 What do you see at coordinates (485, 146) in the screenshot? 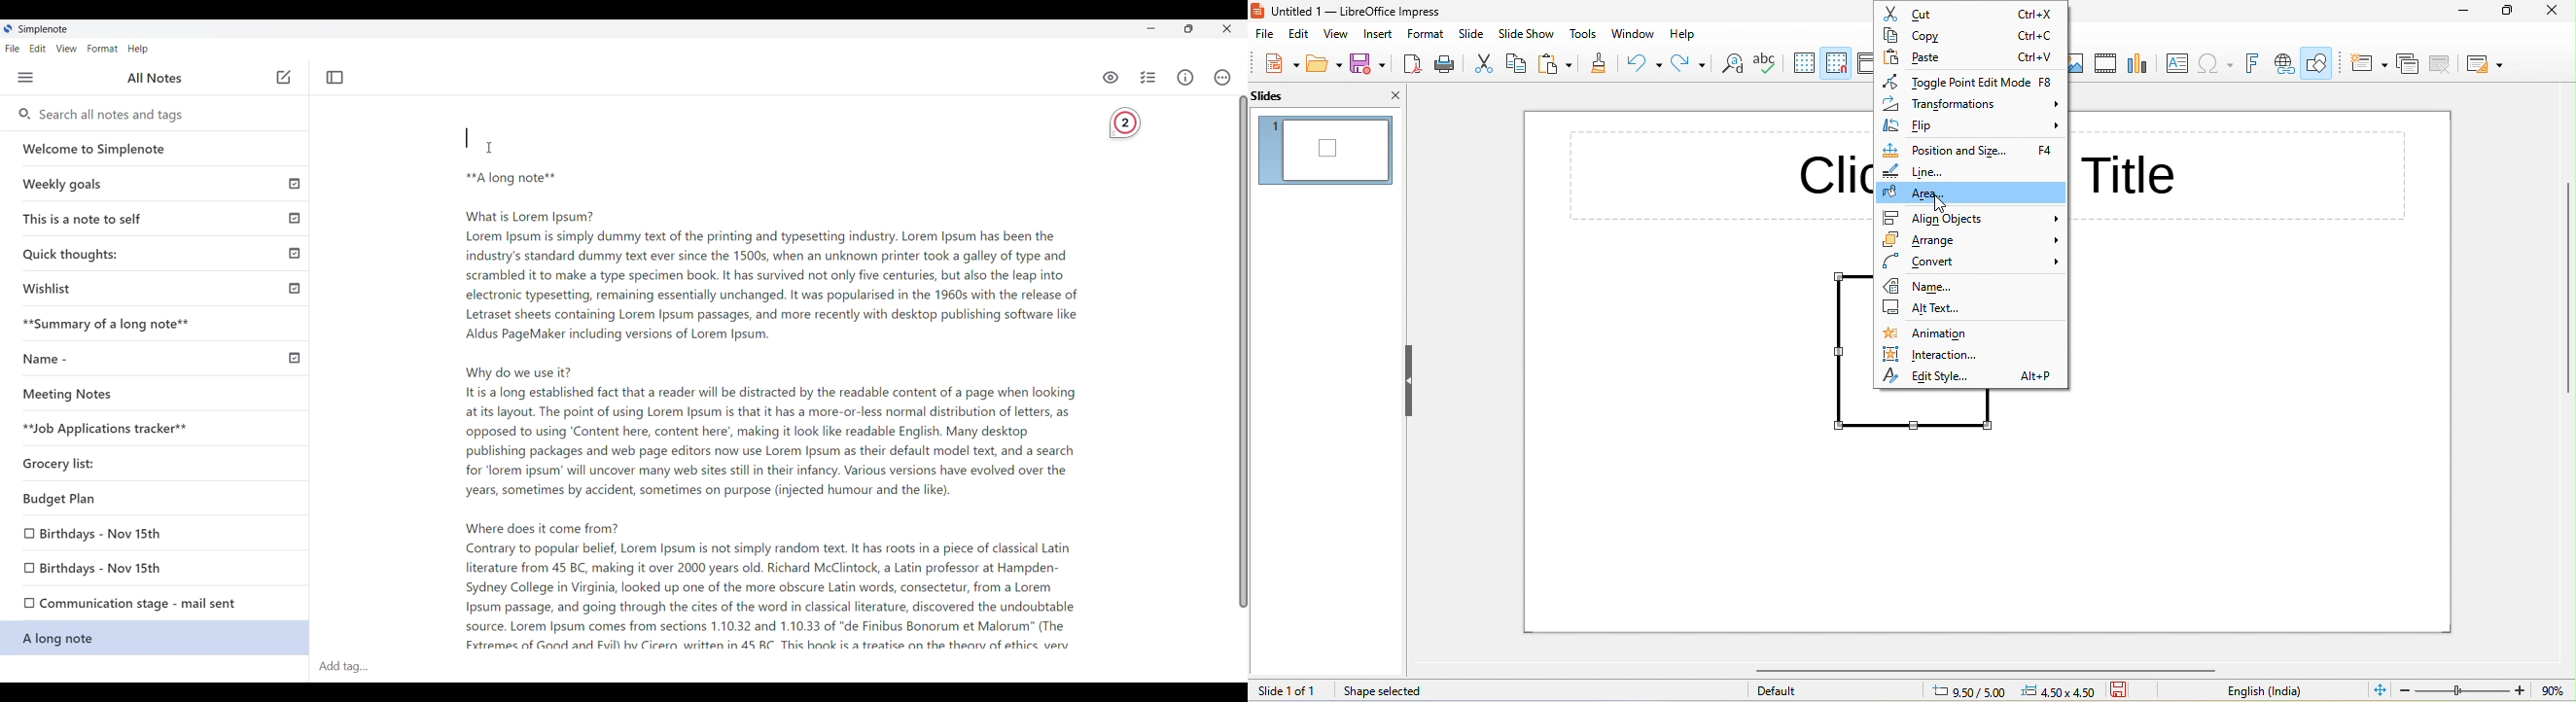
I see `Cursor` at bounding box center [485, 146].